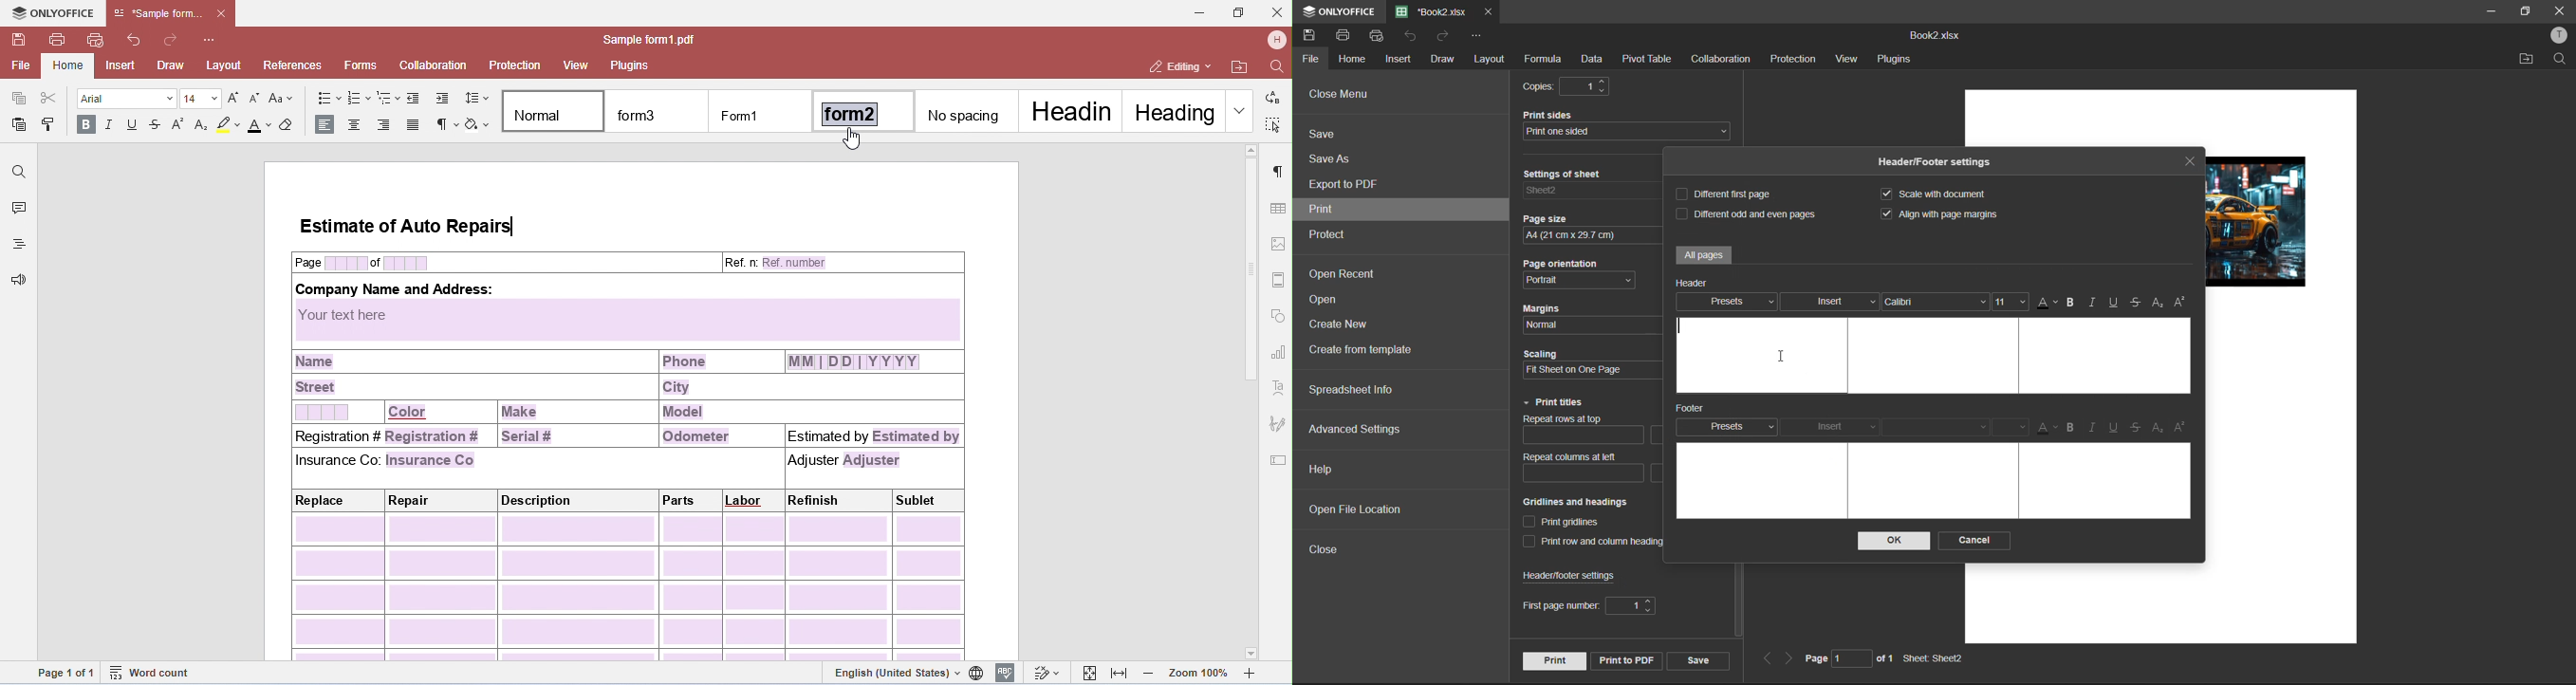 The width and height of the screenshot is (2576, 700). Describe the element at coordinates (1726, 59) in the screenshot. I see `collaboration` at that location.